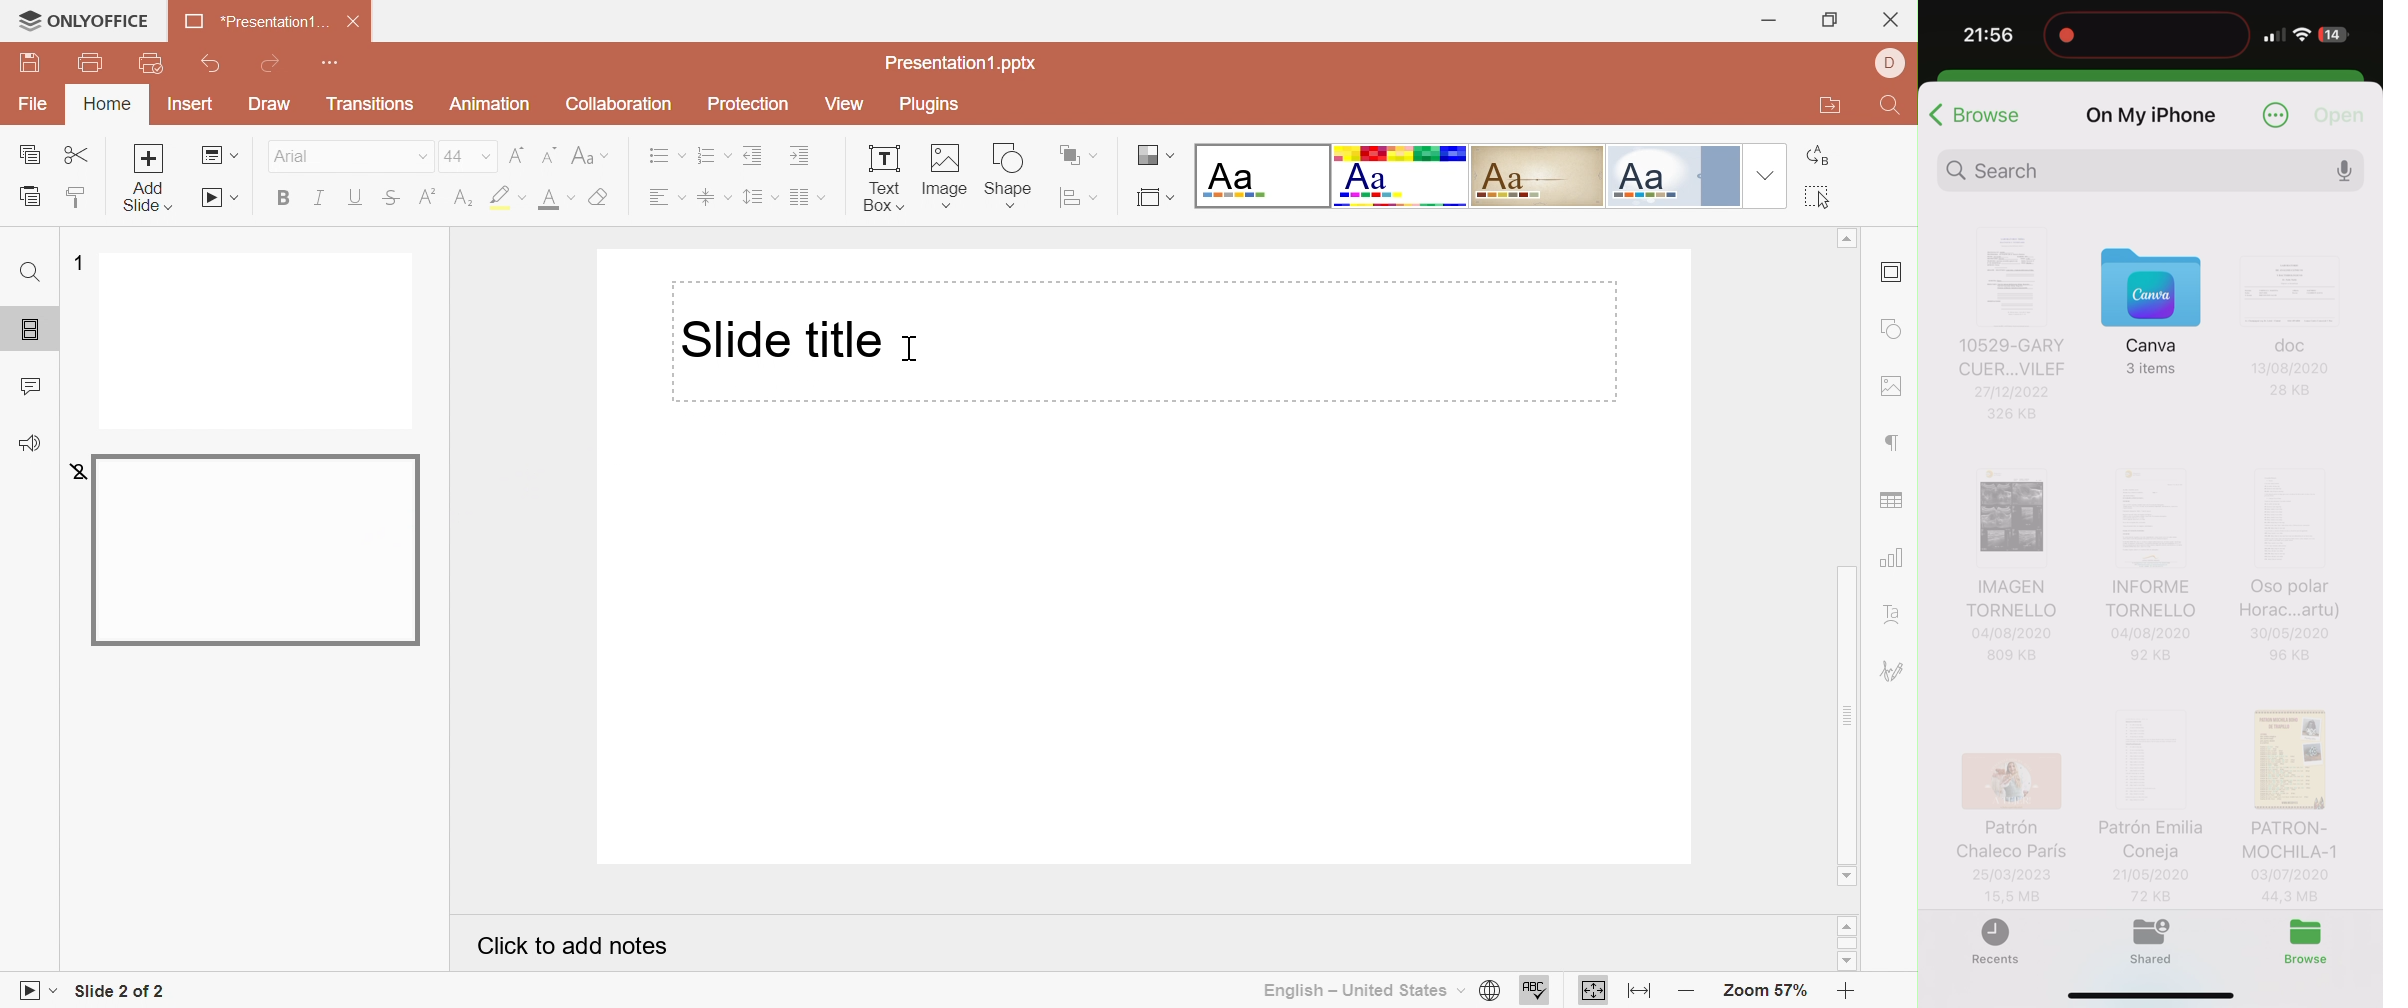 The height and width of the screenshot is (1008, 2408). What do you see at coordinates (1079, 200) in the screenshot?
I see `Align shape` at bounding box center [1079, 200].